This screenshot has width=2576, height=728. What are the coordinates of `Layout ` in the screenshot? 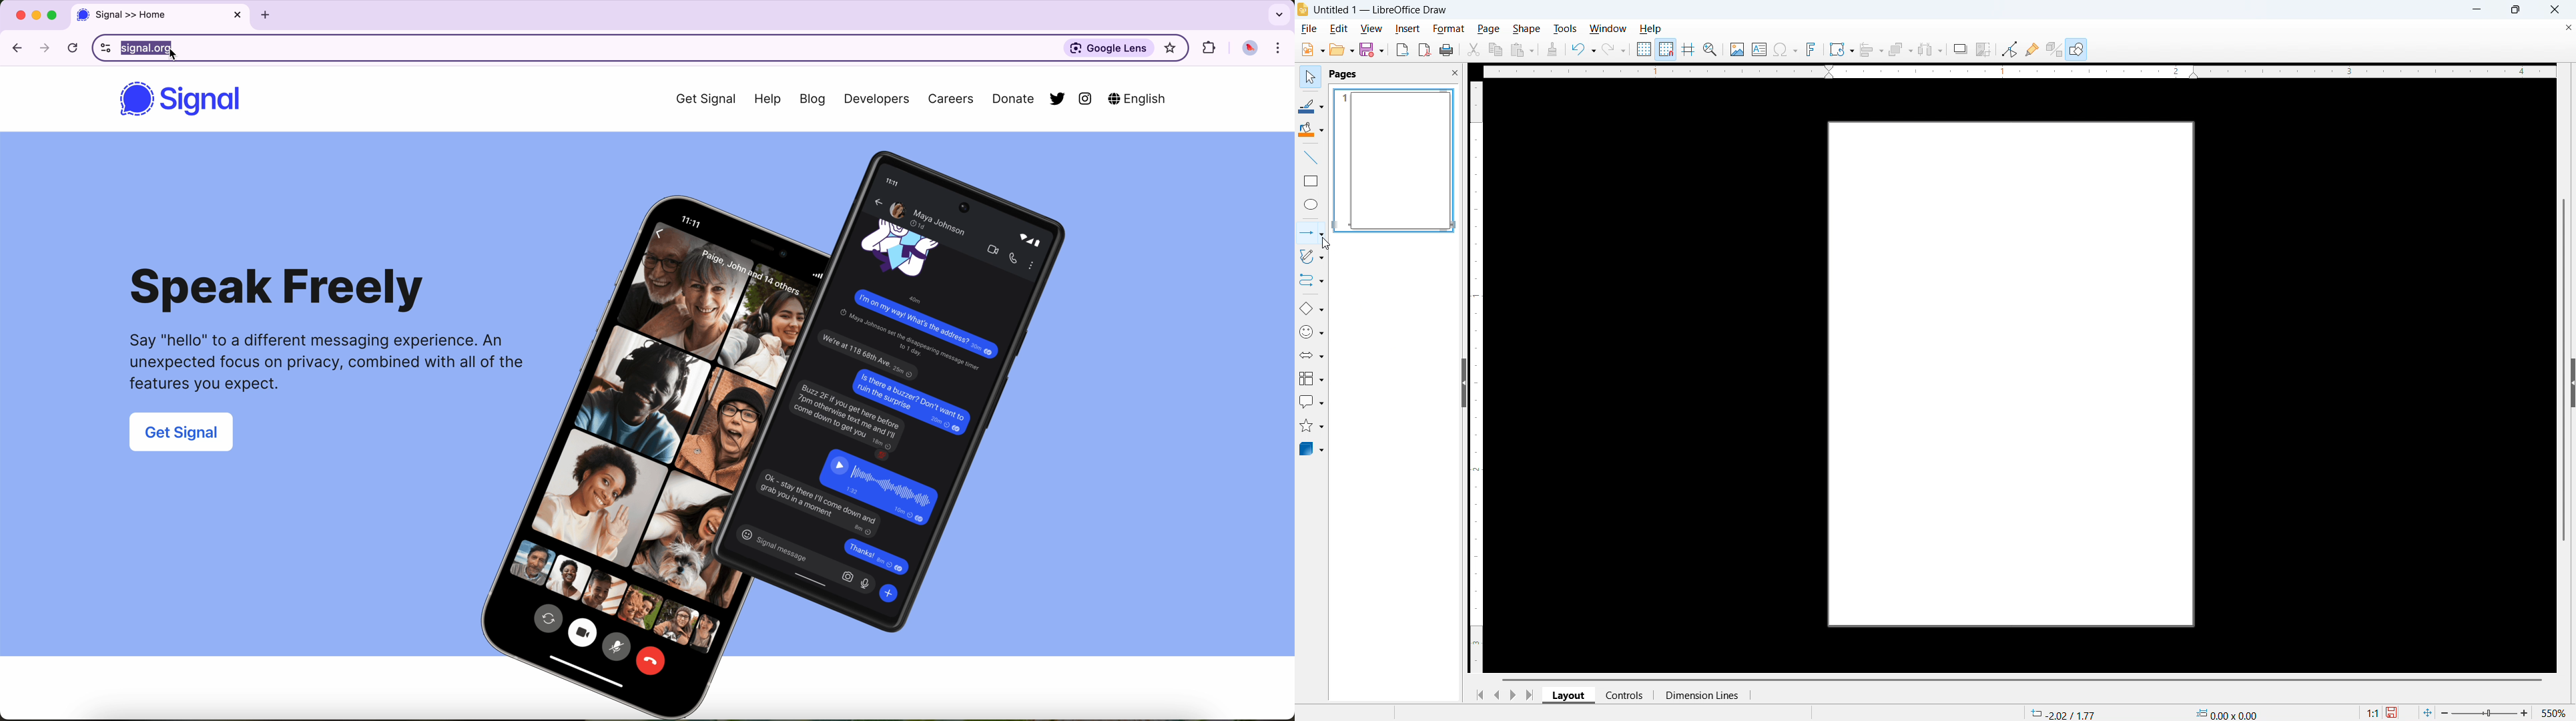 It's located at (1569, 694).